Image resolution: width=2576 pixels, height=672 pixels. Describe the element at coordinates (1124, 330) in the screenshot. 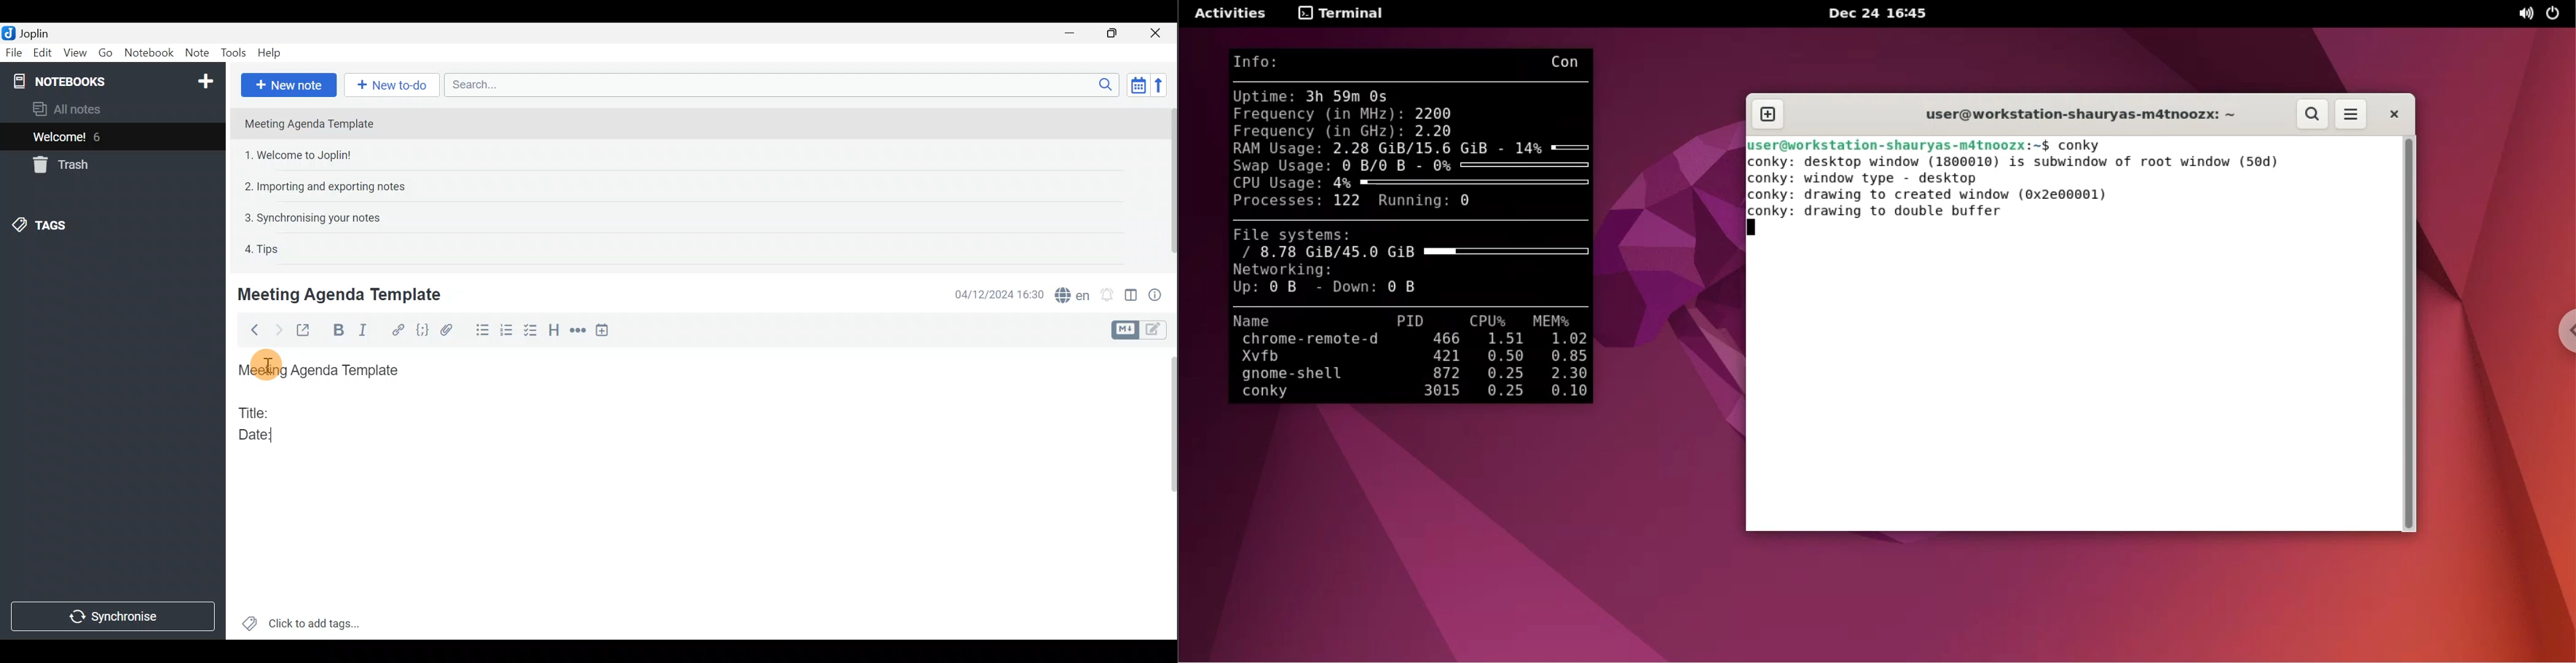

I see `Toggle editors` at that location.